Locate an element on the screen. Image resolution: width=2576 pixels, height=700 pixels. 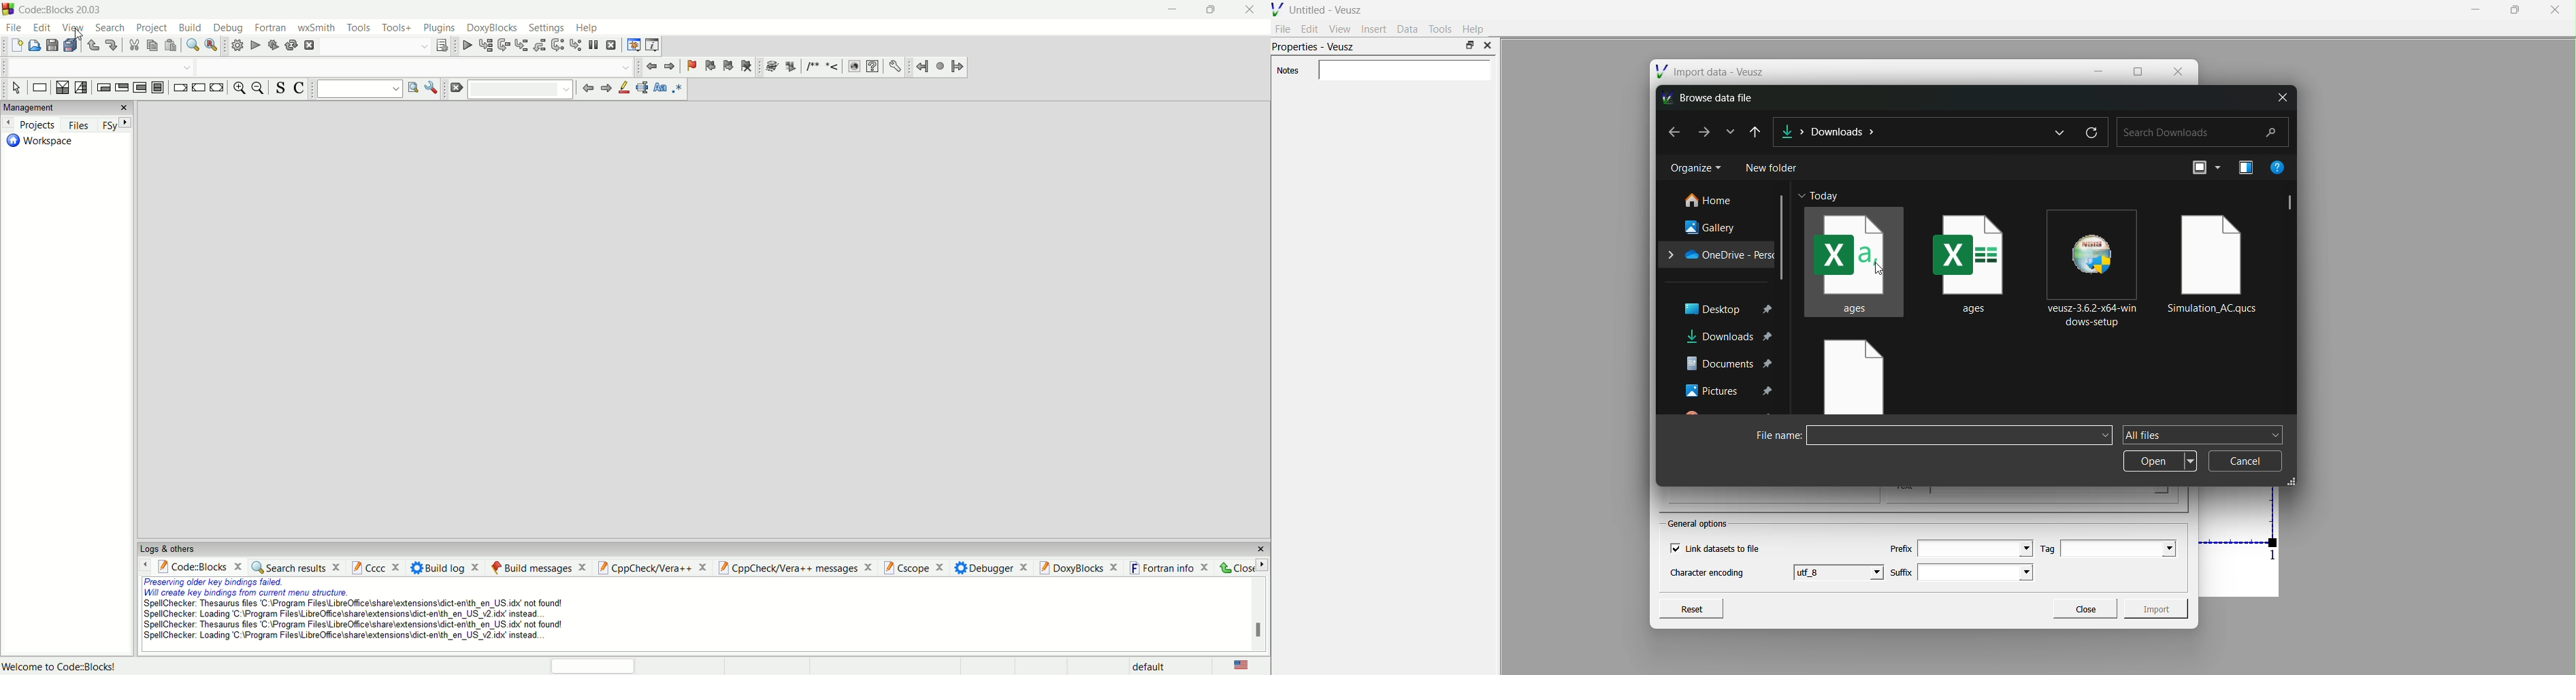
step into is located at coordinates (522, 47).